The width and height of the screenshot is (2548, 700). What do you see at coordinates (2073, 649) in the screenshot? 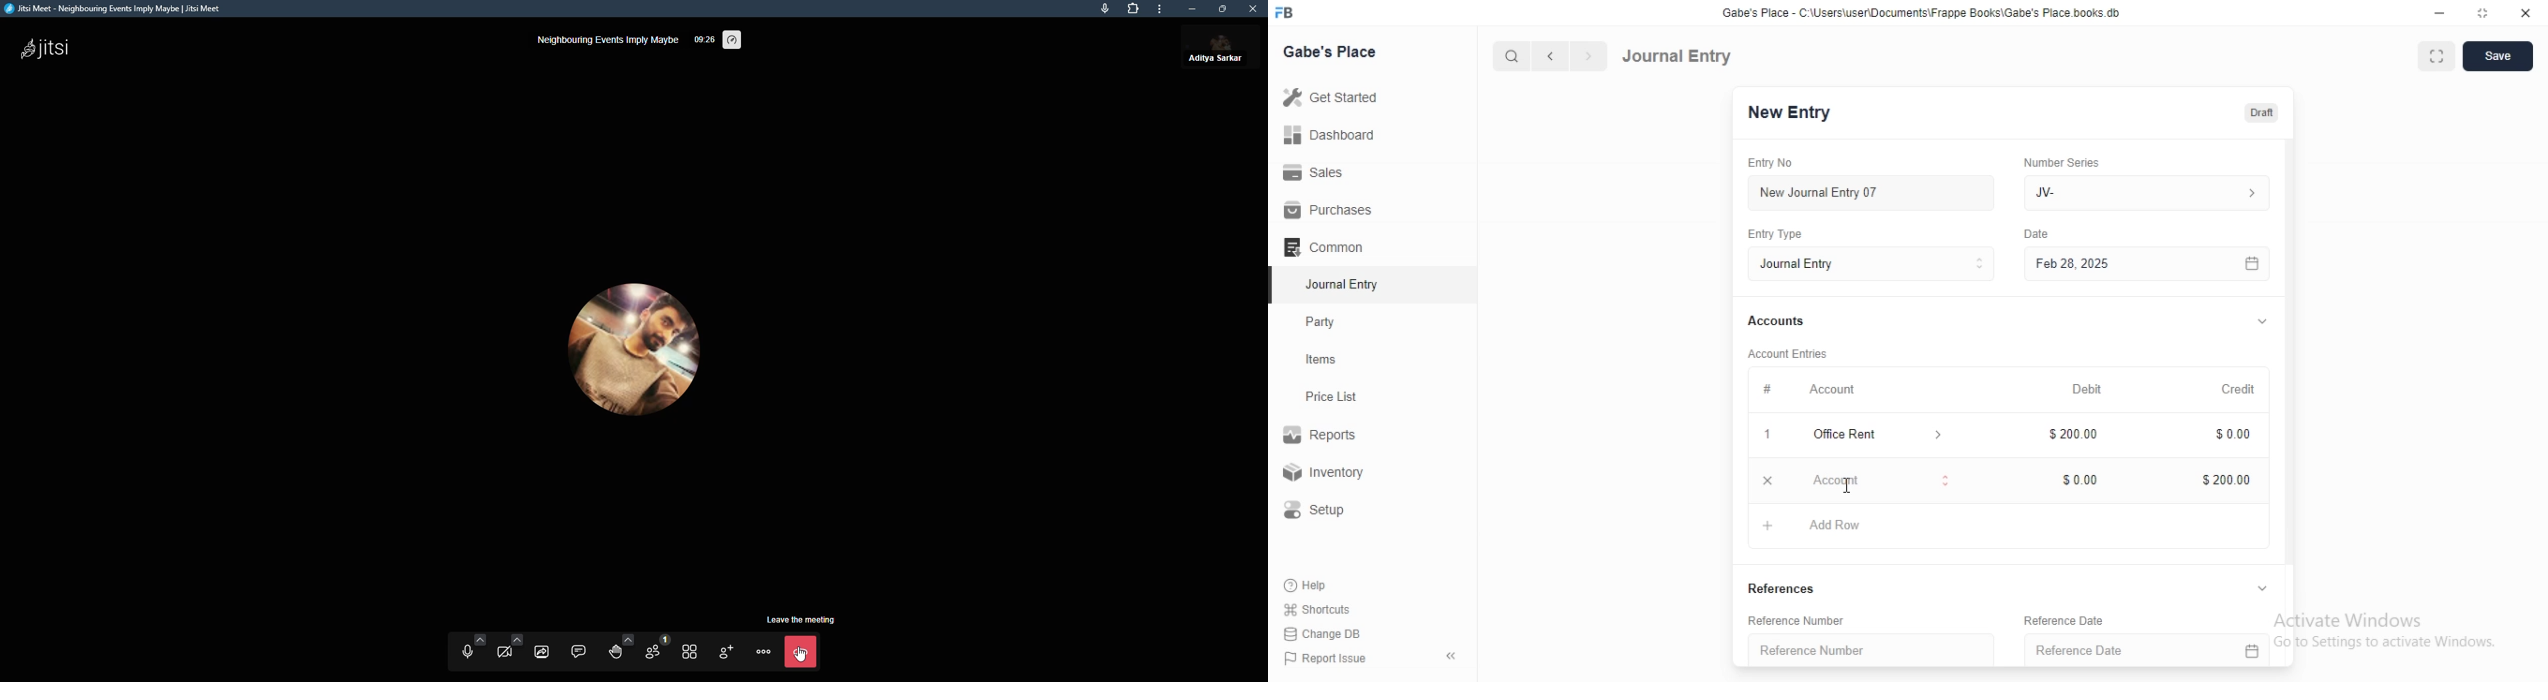
I see `reference date` at bounding box center [2073, 649].